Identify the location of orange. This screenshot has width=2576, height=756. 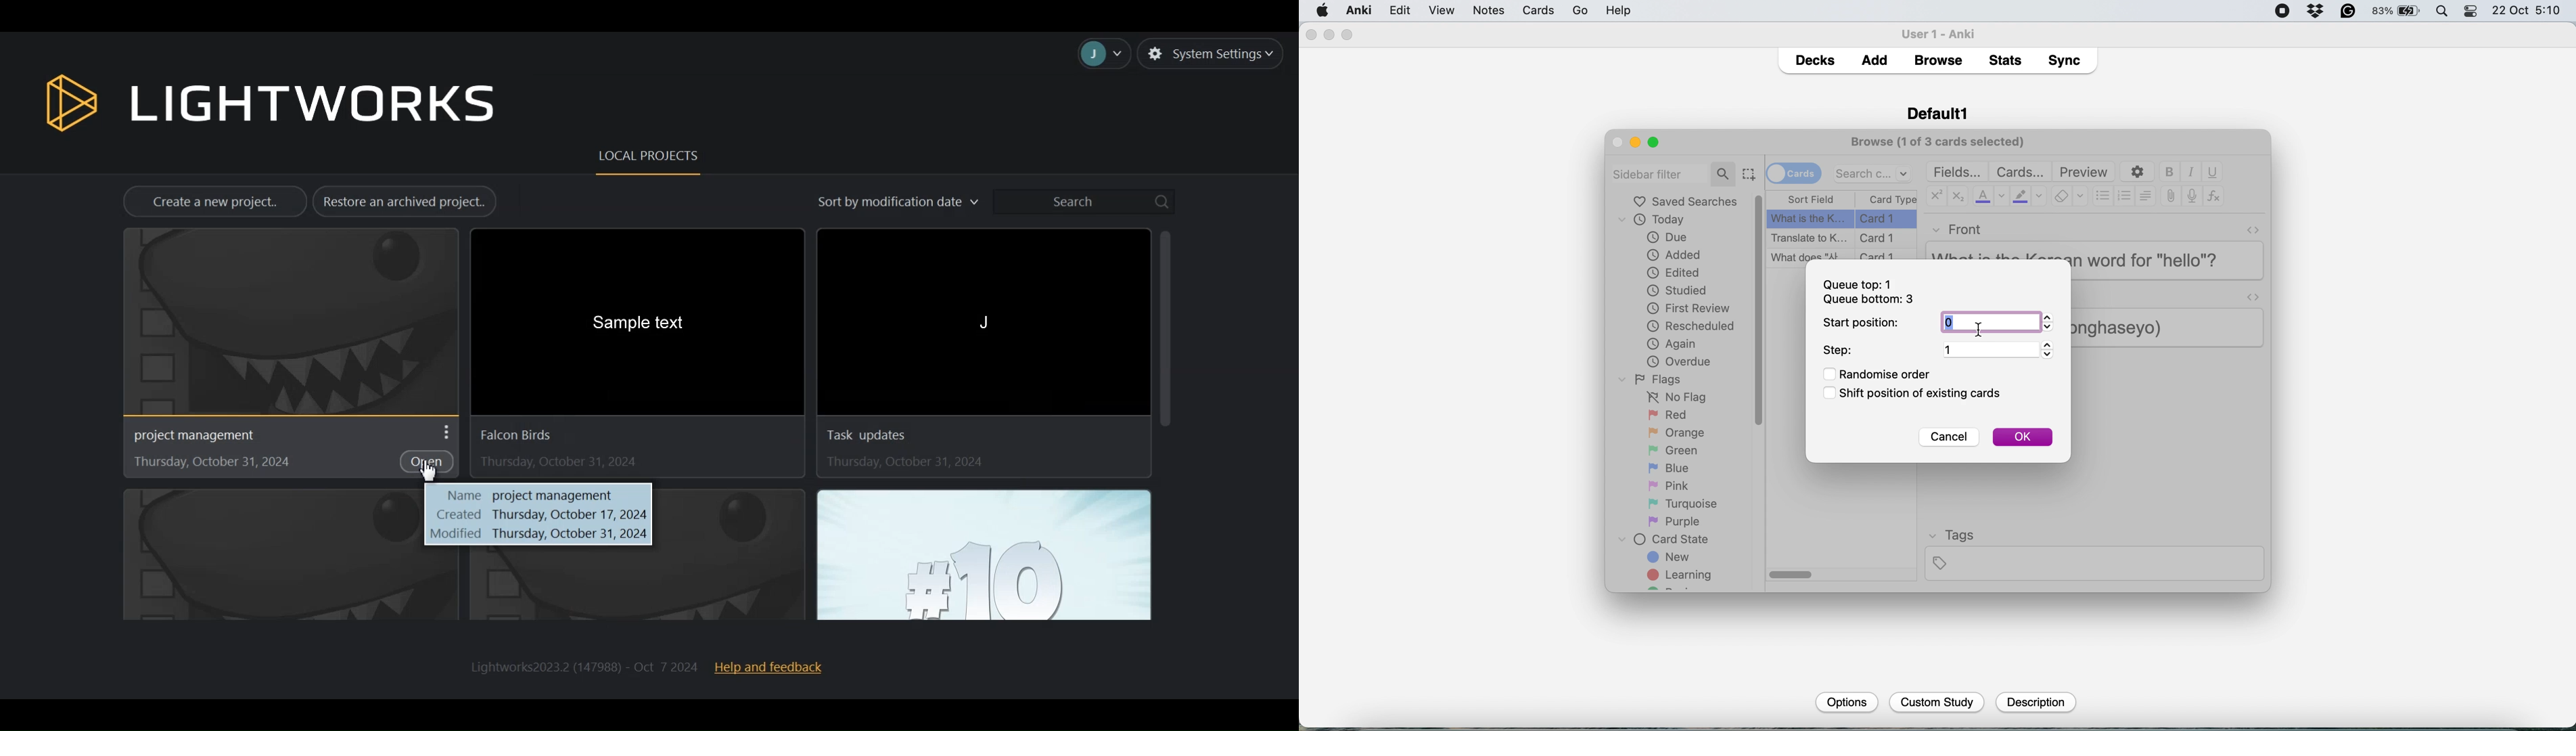
(1676, 432).